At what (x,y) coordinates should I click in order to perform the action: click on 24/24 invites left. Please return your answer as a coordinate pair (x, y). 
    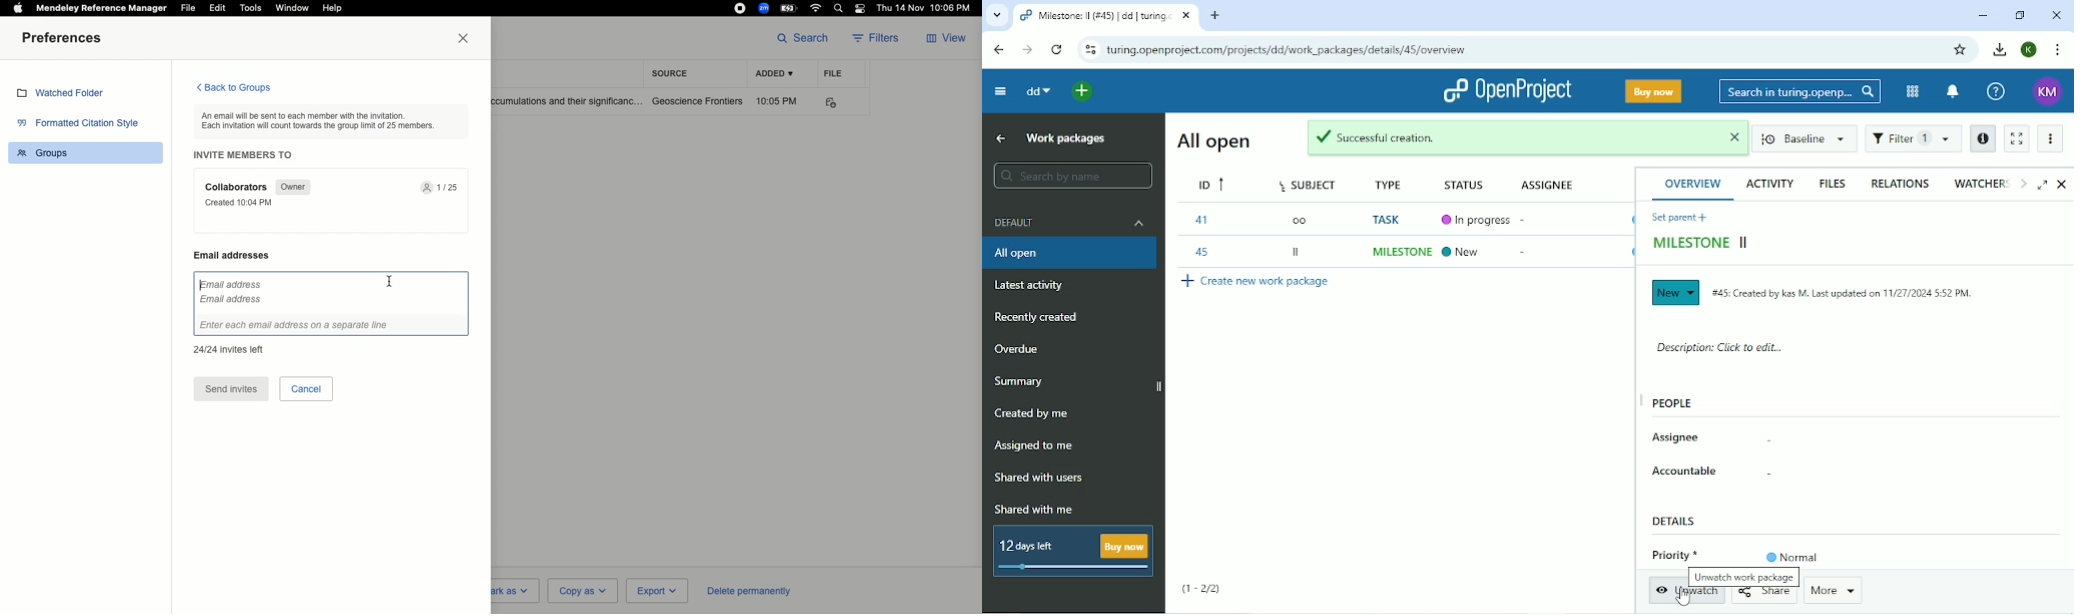
    Looking at the image, I should click on (229, 348).